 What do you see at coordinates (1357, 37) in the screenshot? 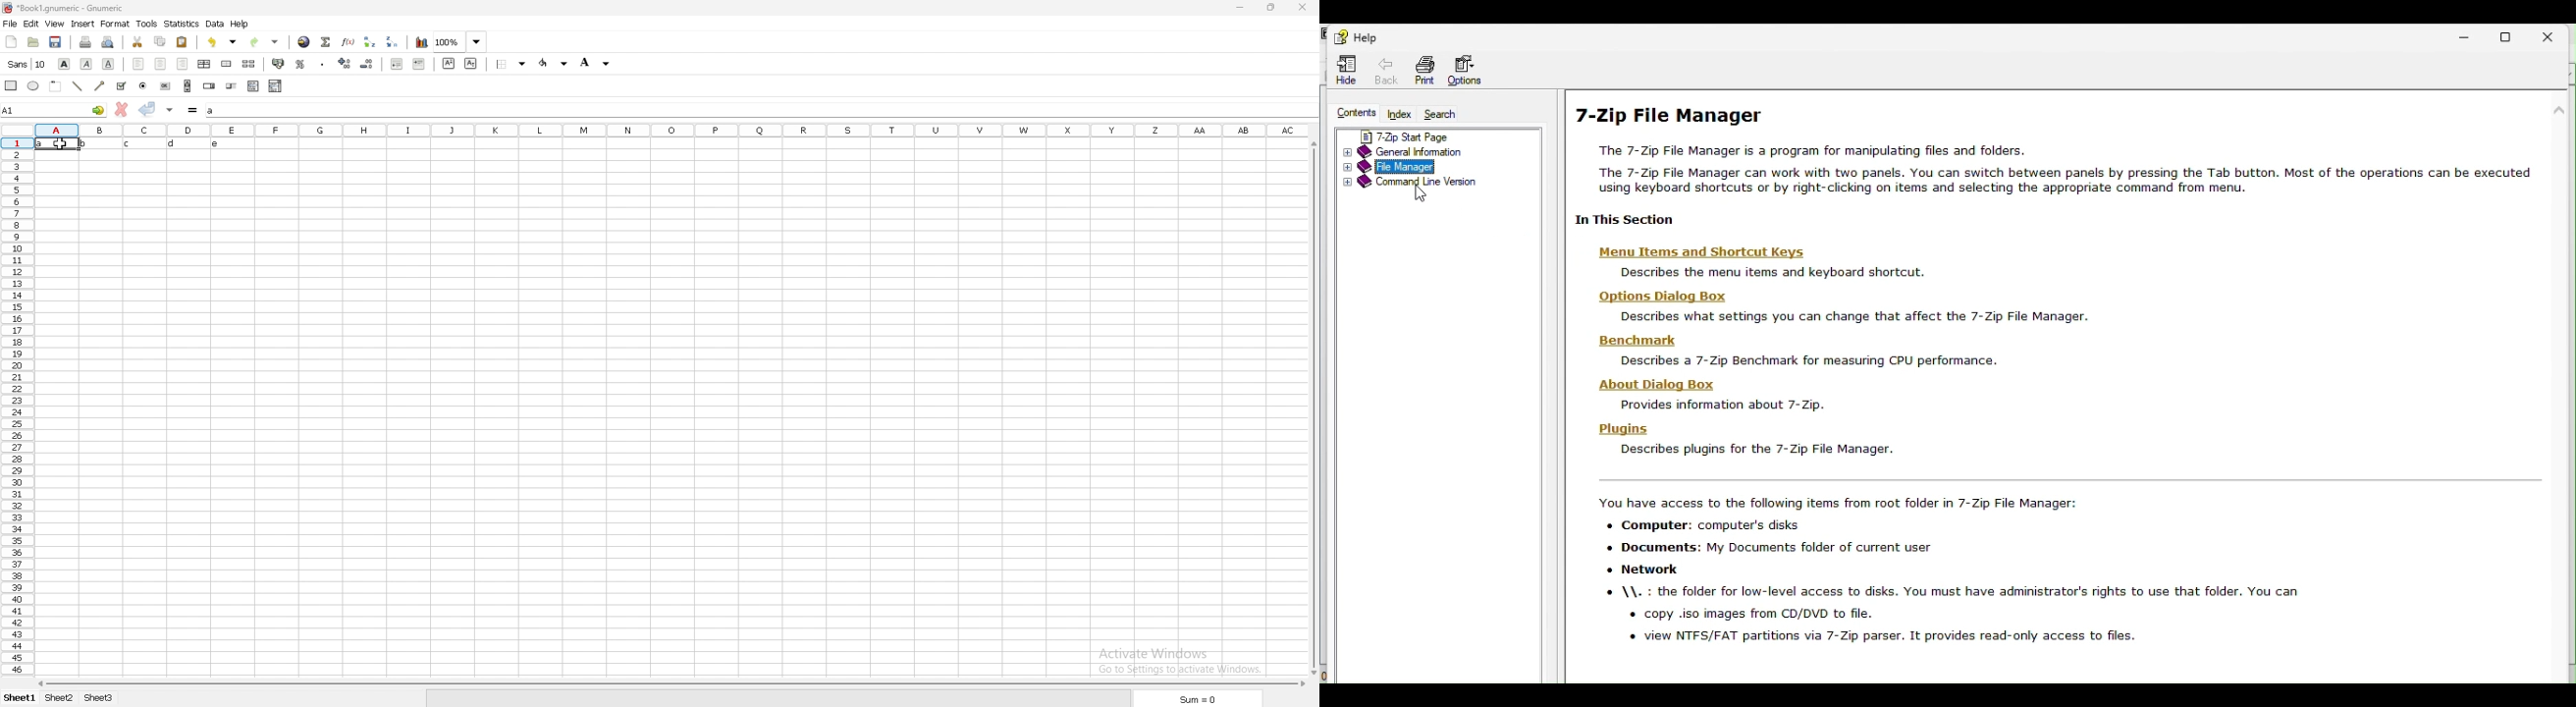
I see `help` at bounding box center [1357, 37].